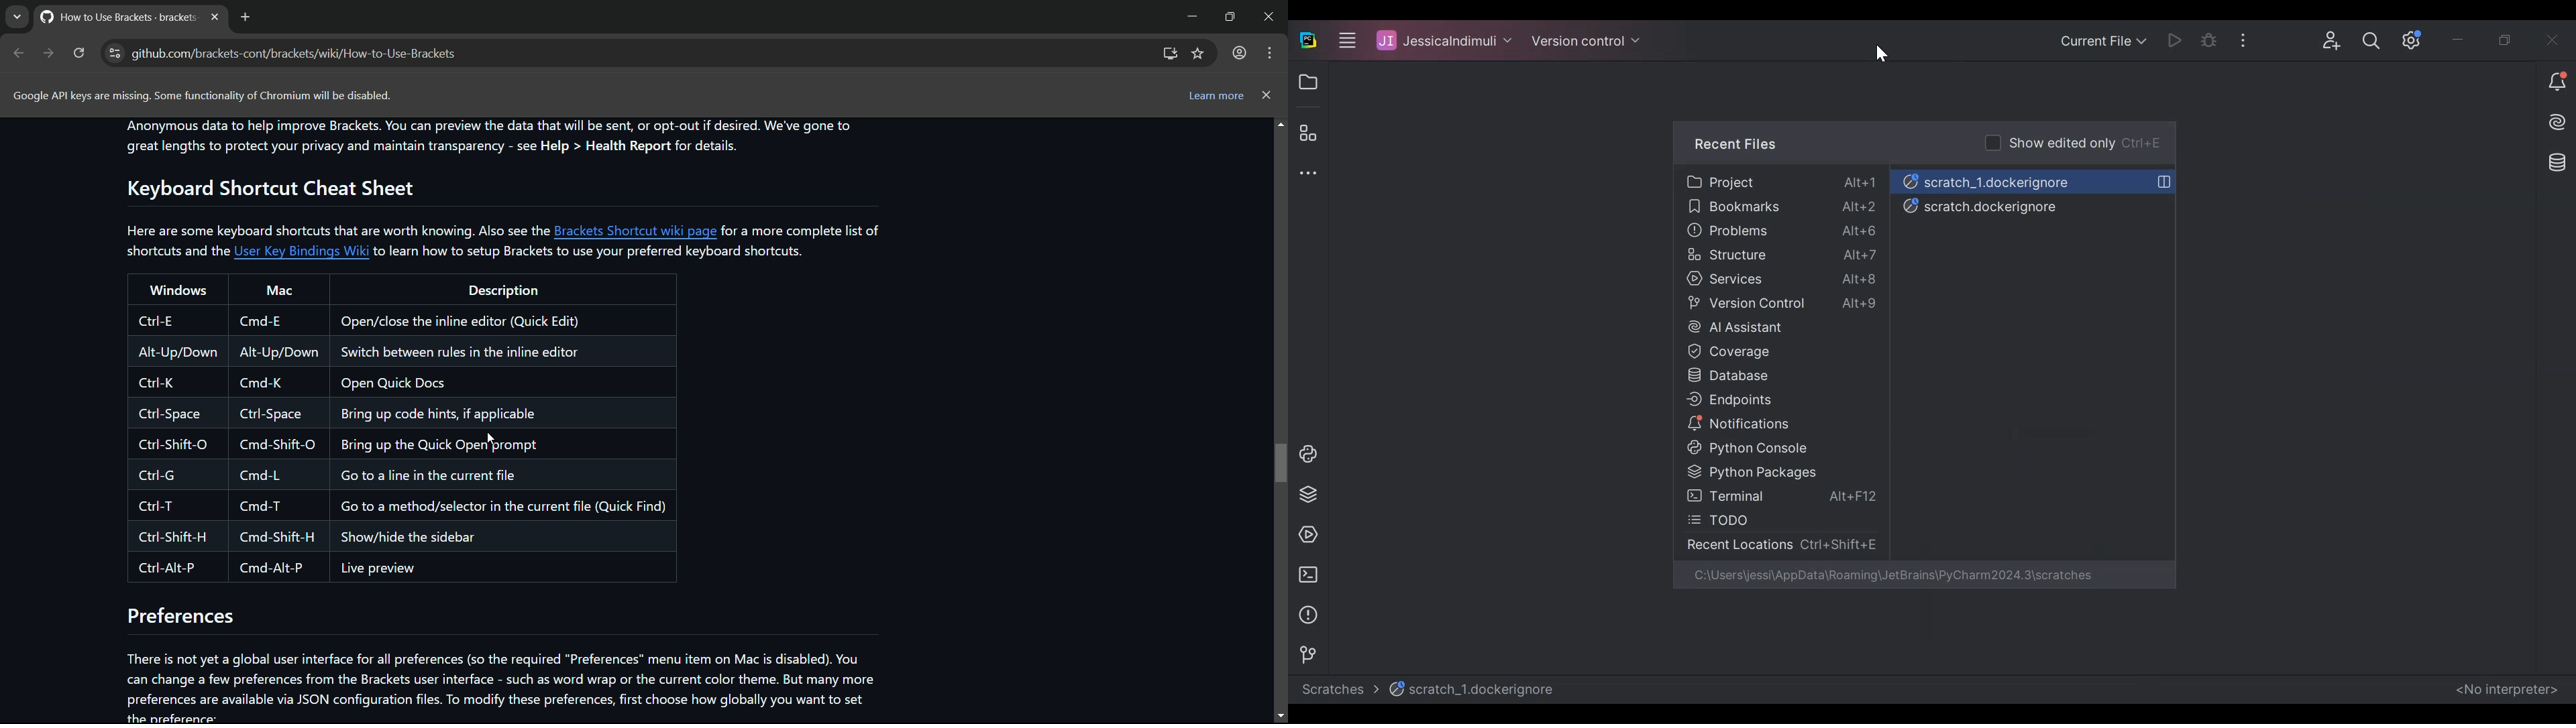  Describe the element at coordinates (182, 617) in the screenshot. I see `preferences` at that location.